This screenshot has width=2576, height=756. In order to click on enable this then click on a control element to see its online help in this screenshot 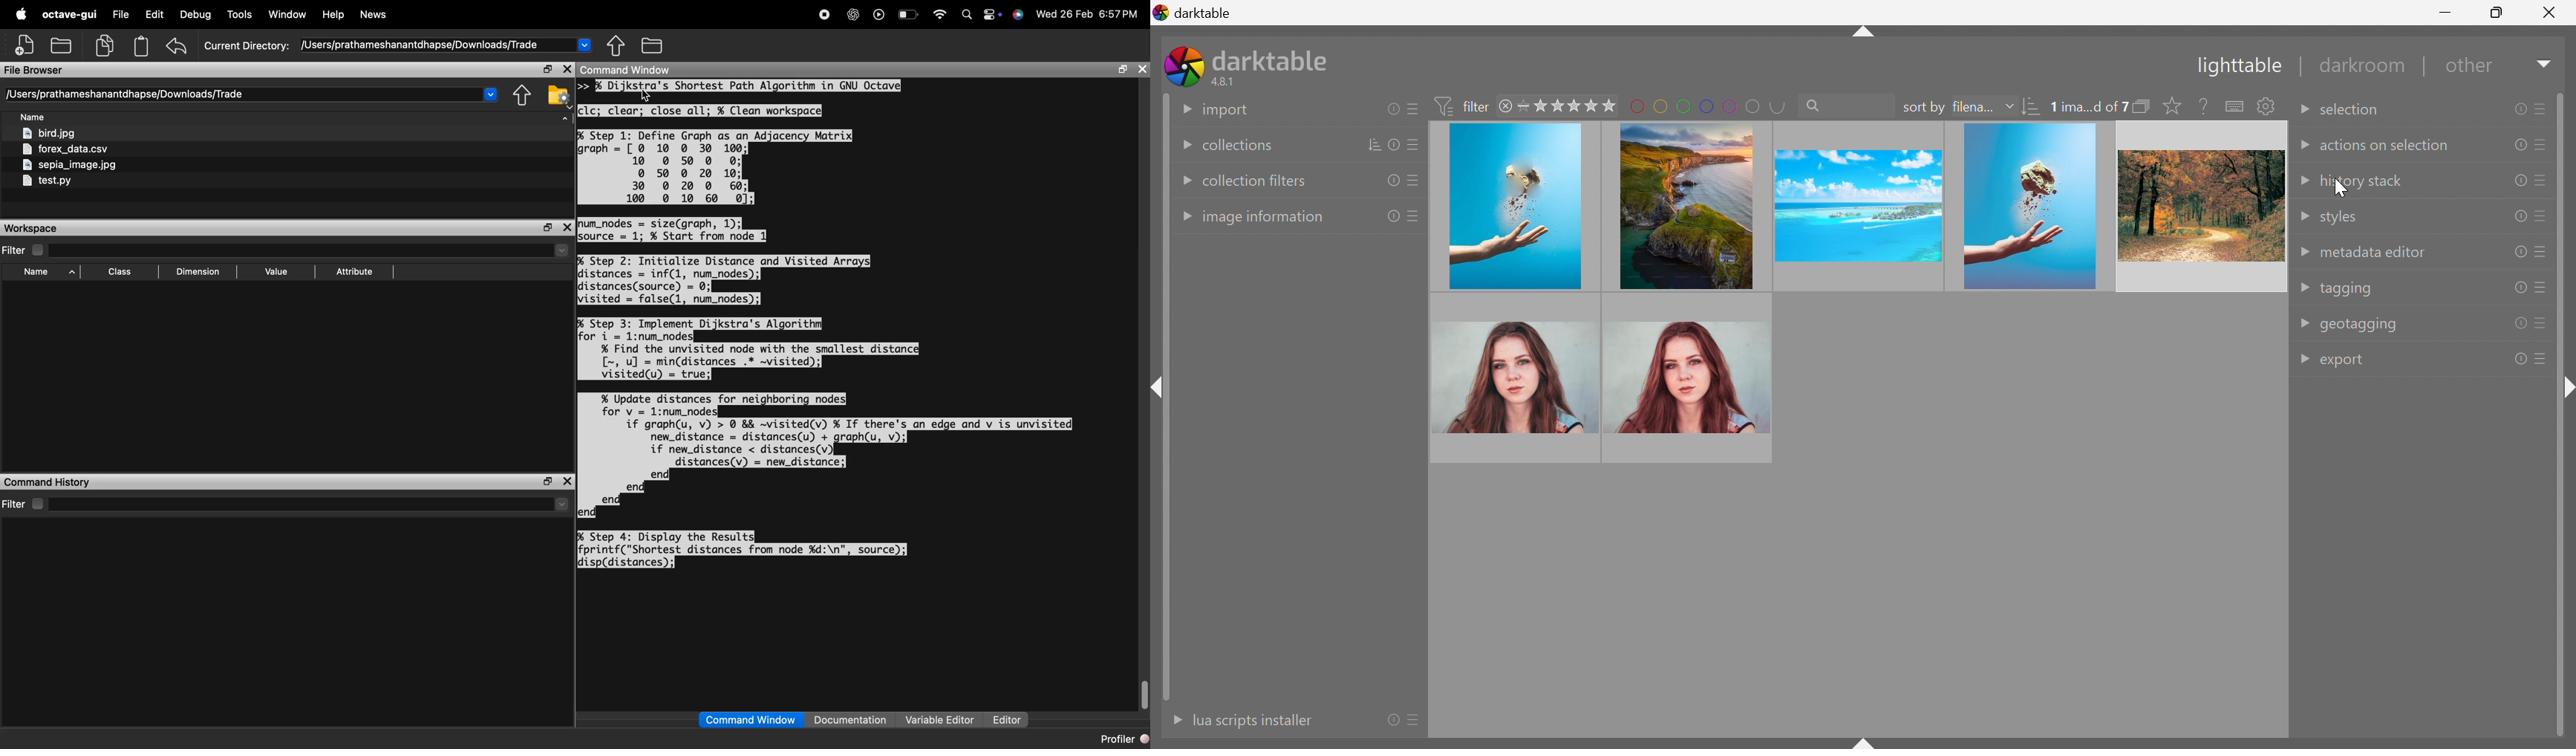, I will do `click(2204, 106)`.